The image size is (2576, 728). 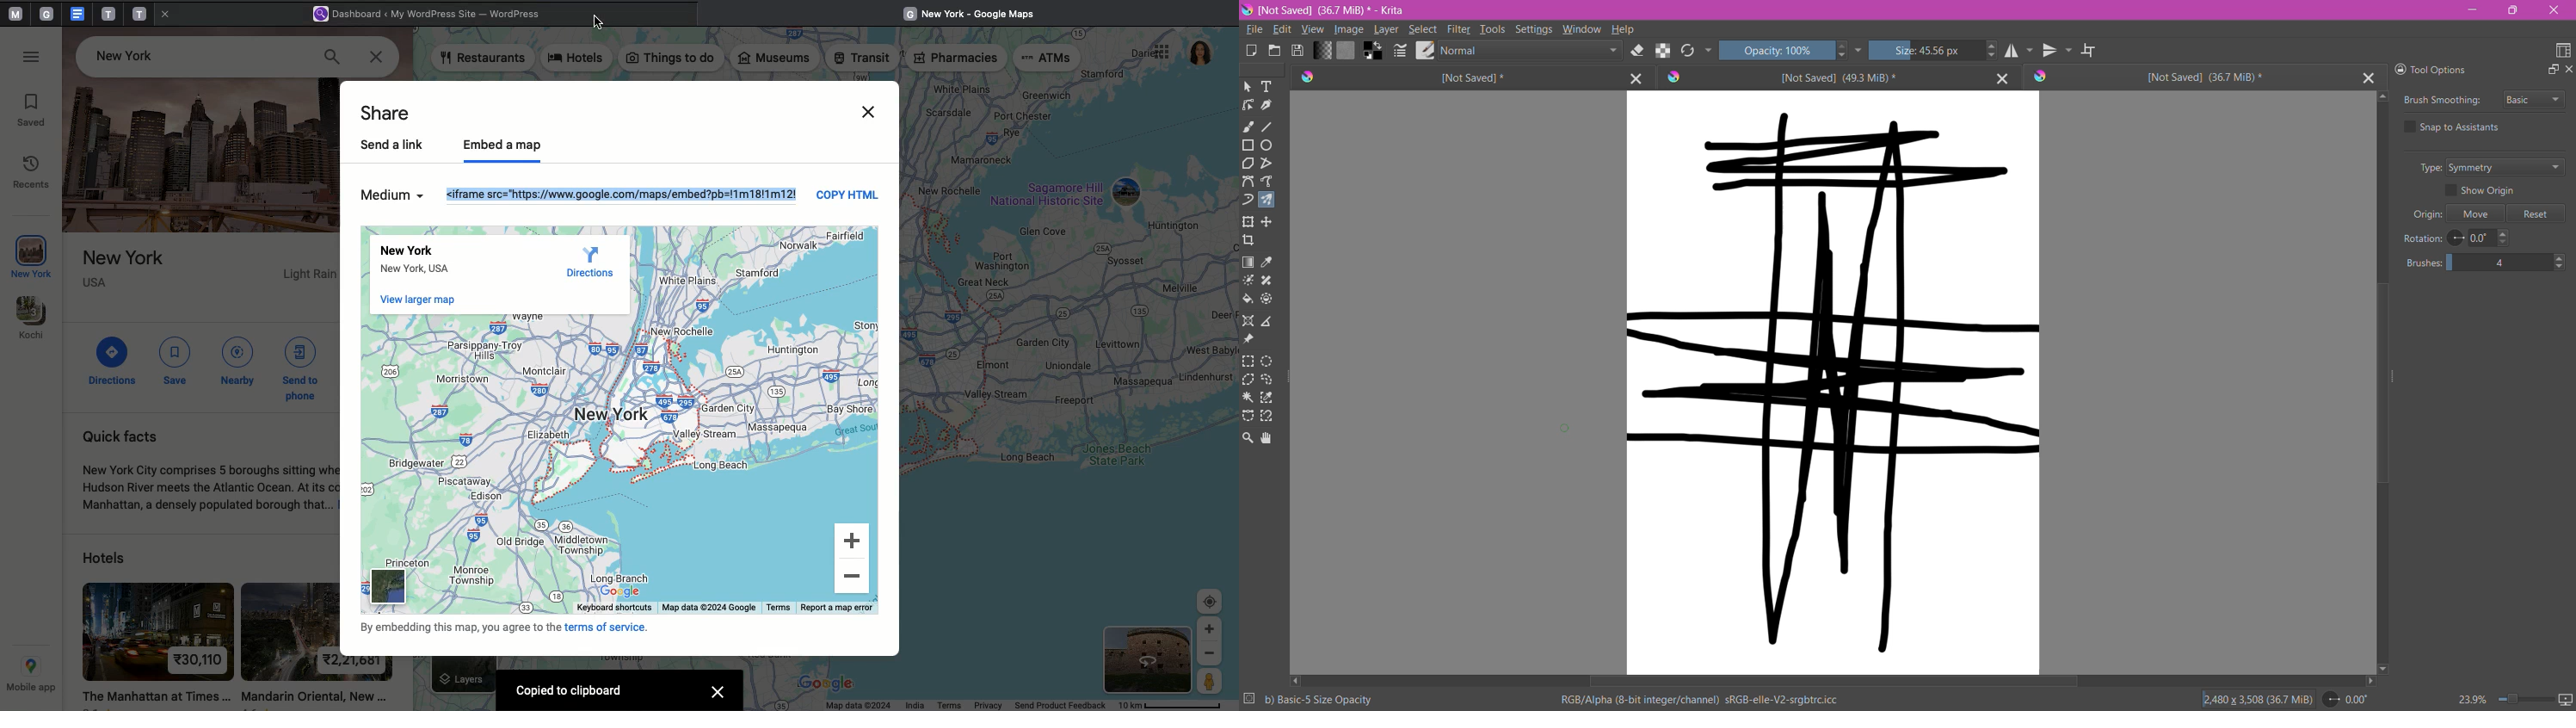 I want to click on Blending Mode, so click(x=1529, y=50).